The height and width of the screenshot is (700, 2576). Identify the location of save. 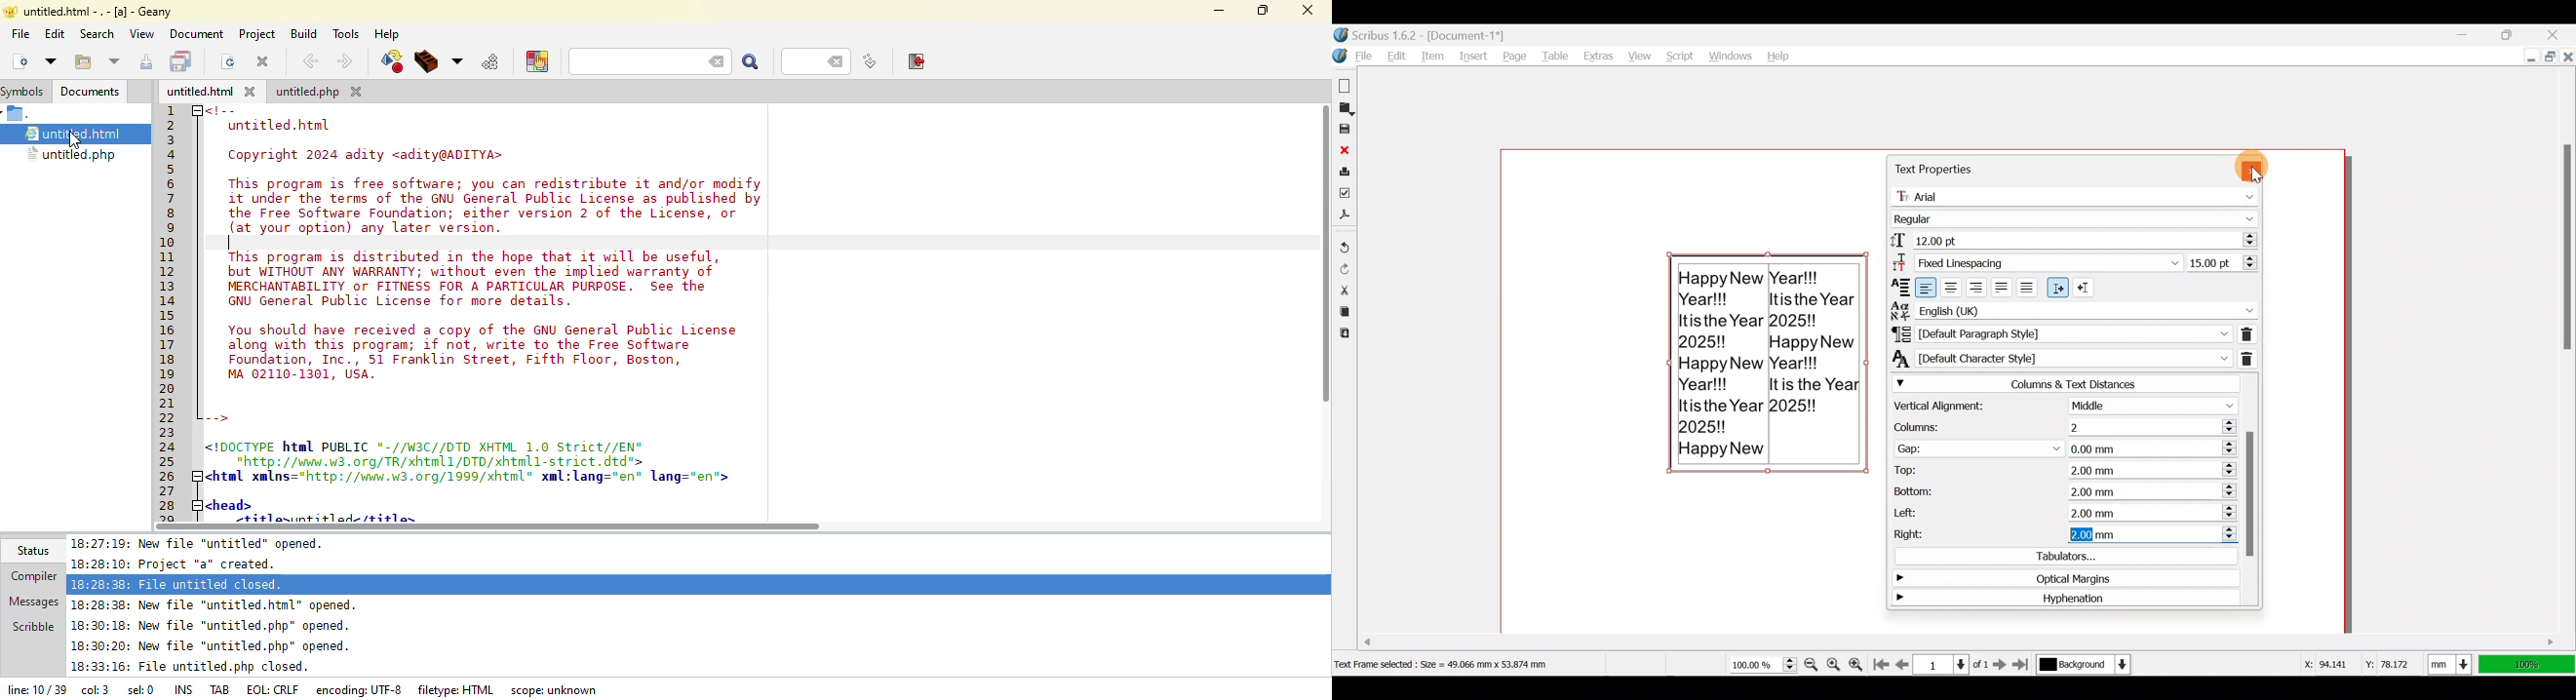
(182, 60).